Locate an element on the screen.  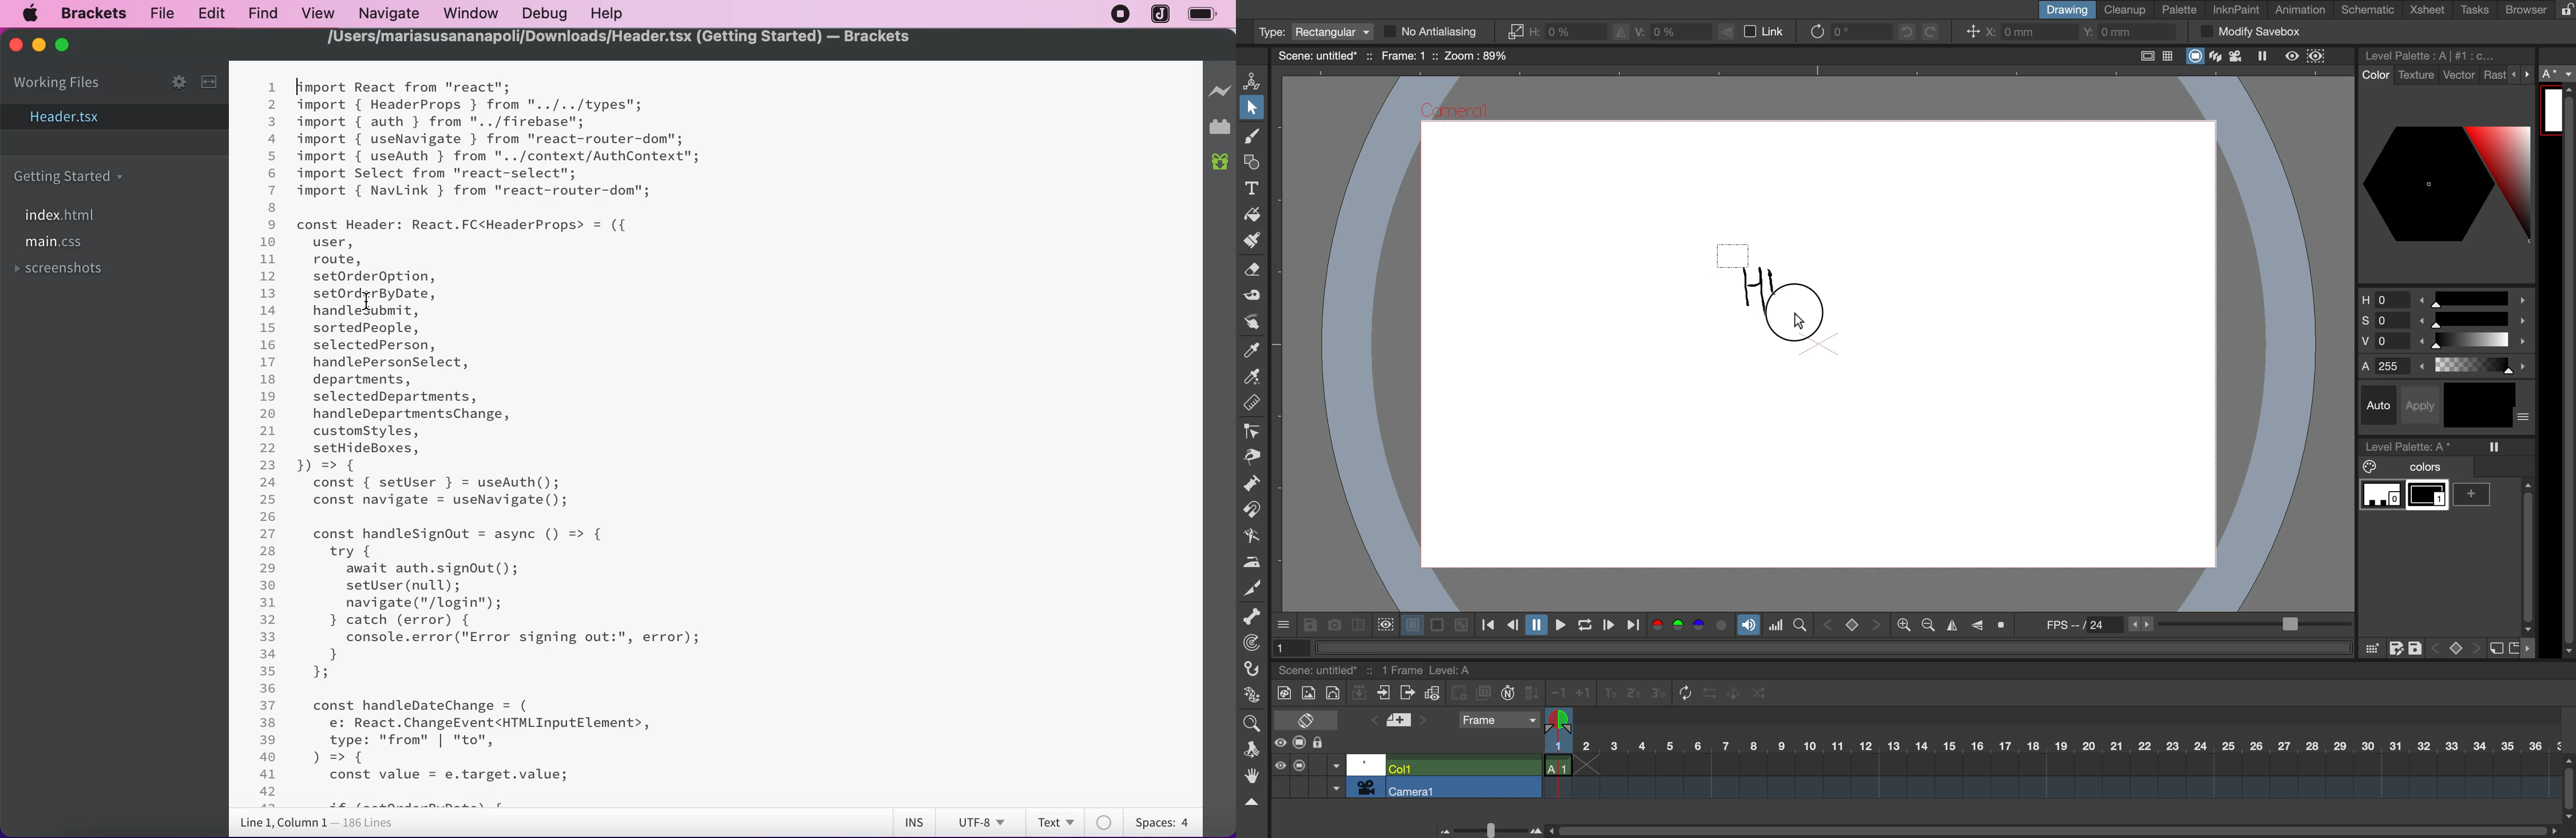
a is located at coordinates (2559, 74).